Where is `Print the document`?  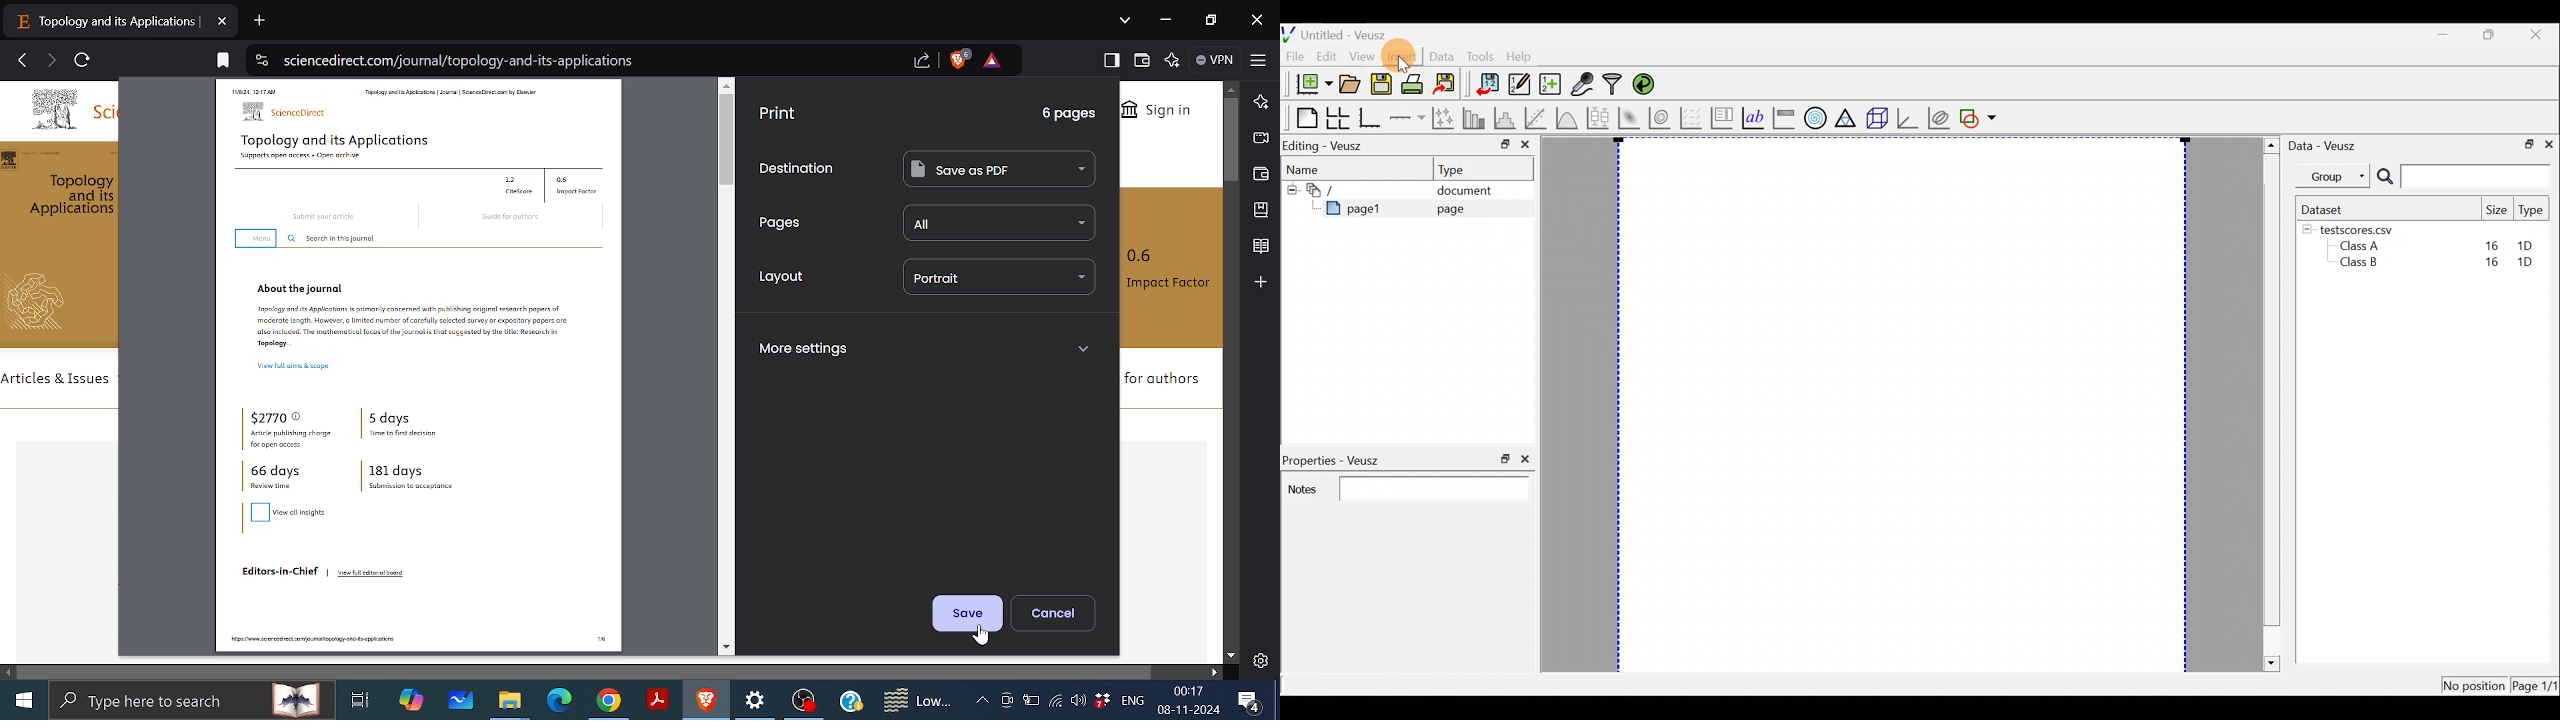
Print the document is located at coordinates (1413, 83).